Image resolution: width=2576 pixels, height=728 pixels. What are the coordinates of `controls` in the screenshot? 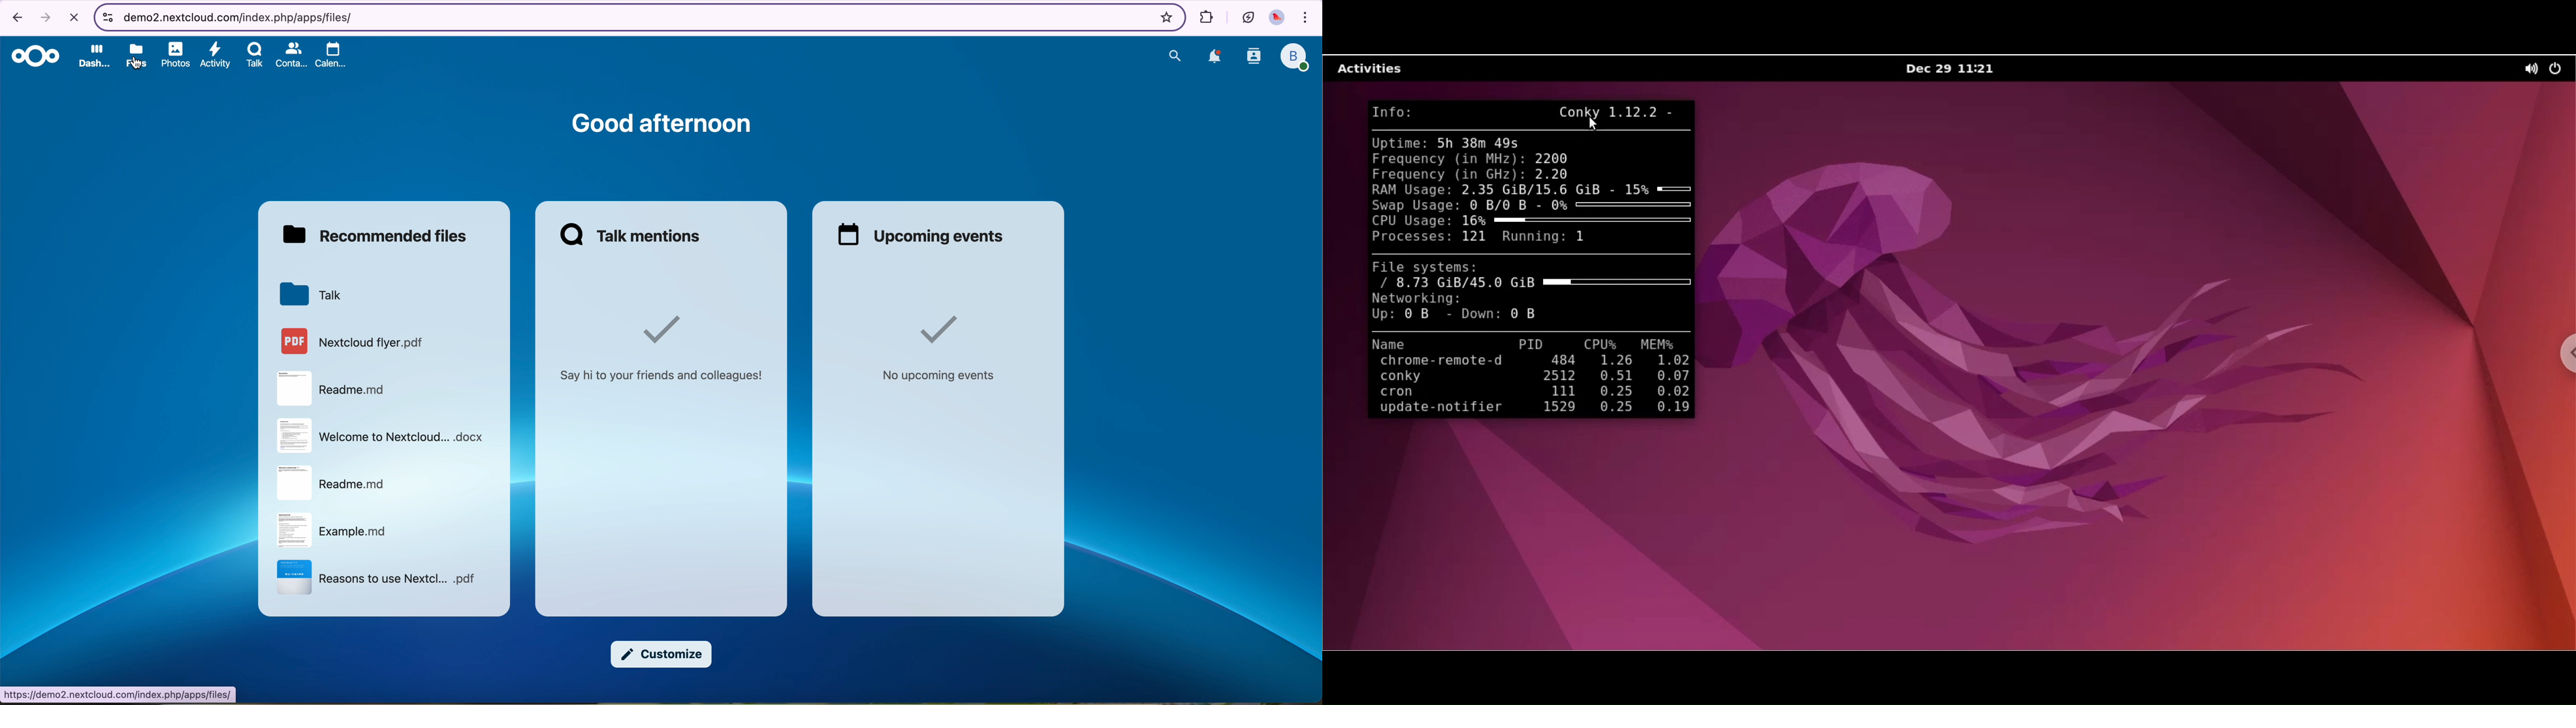 It's located at (106, 16).